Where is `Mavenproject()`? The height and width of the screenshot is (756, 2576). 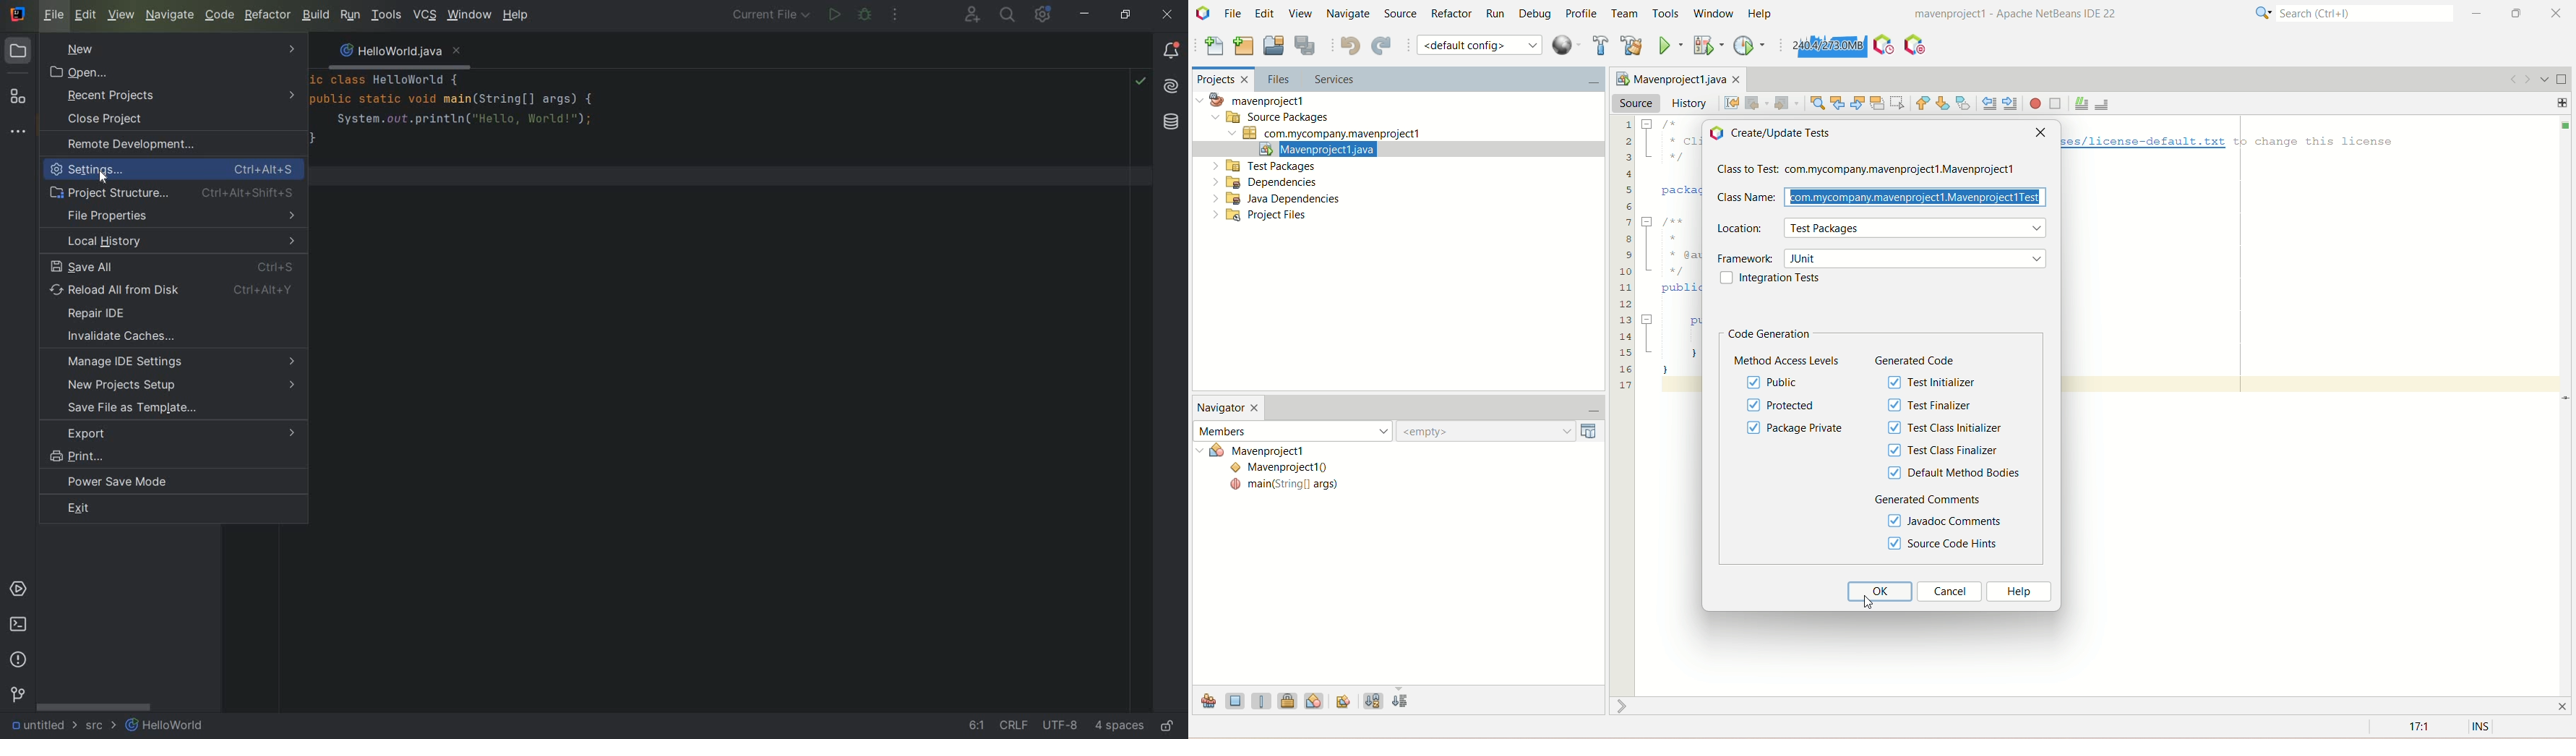 Mavenproject() is located at coordinates (1285, 469).